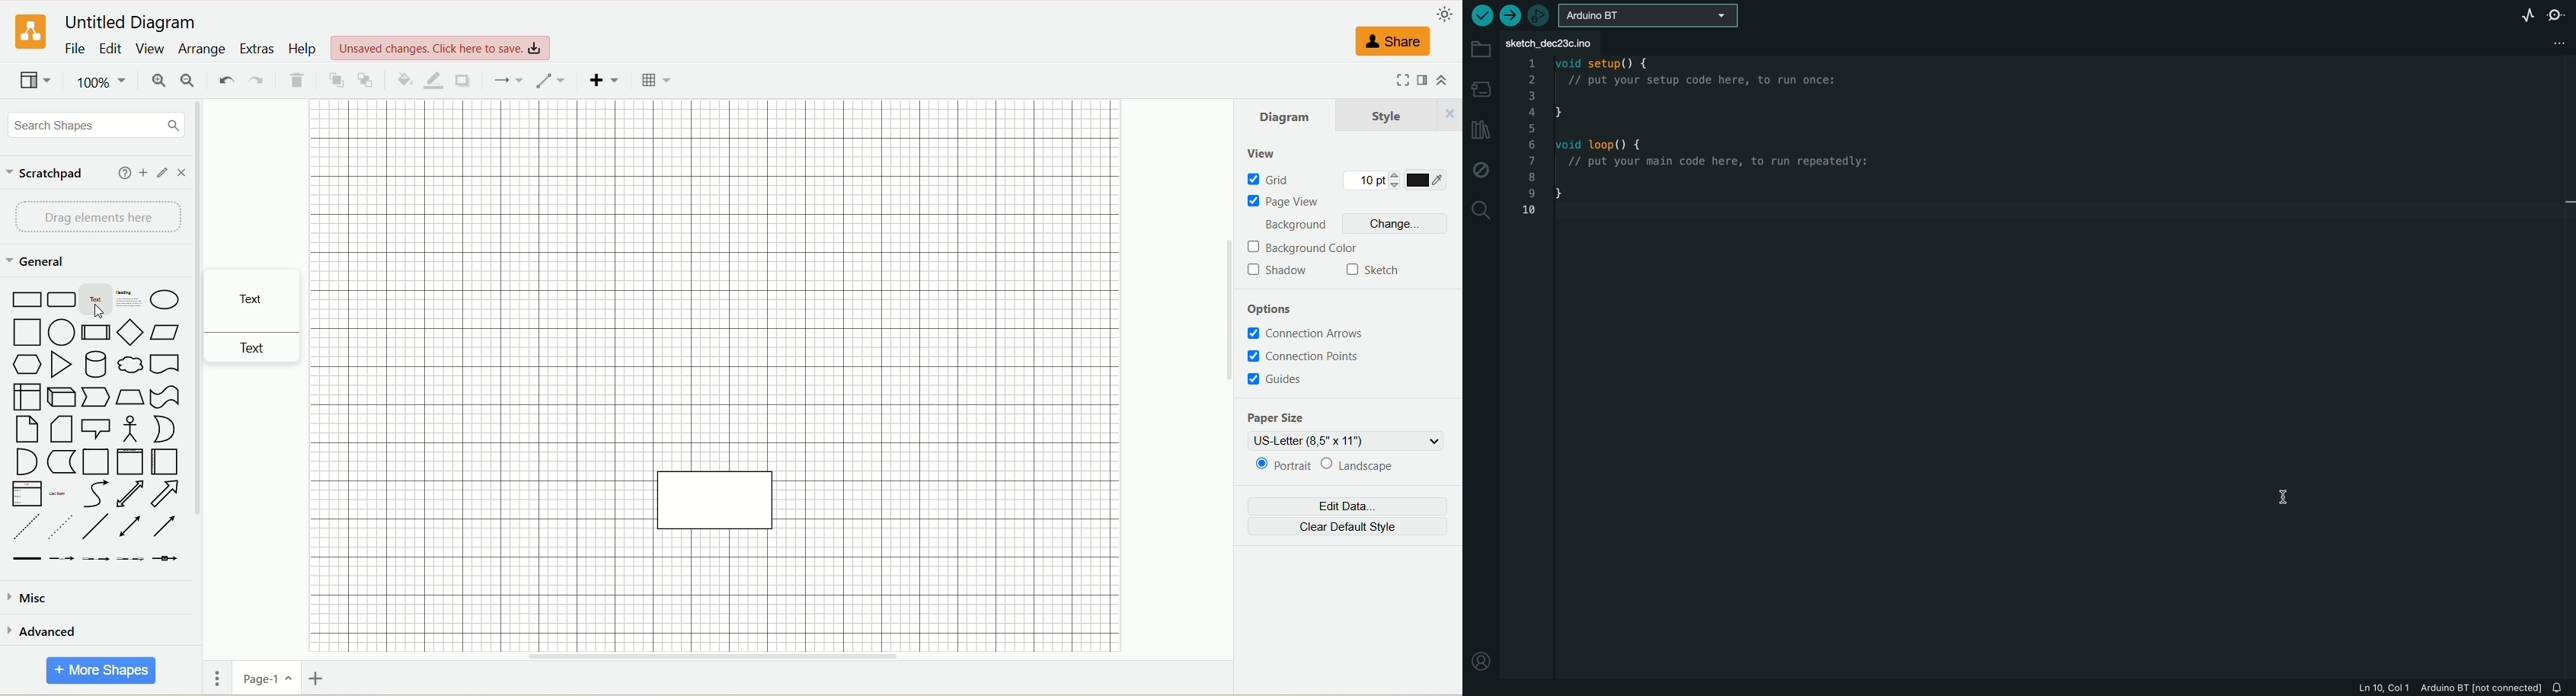  Describe the element at coordinates (167, 557) in the screenshot. I see `connector 5` at that location.